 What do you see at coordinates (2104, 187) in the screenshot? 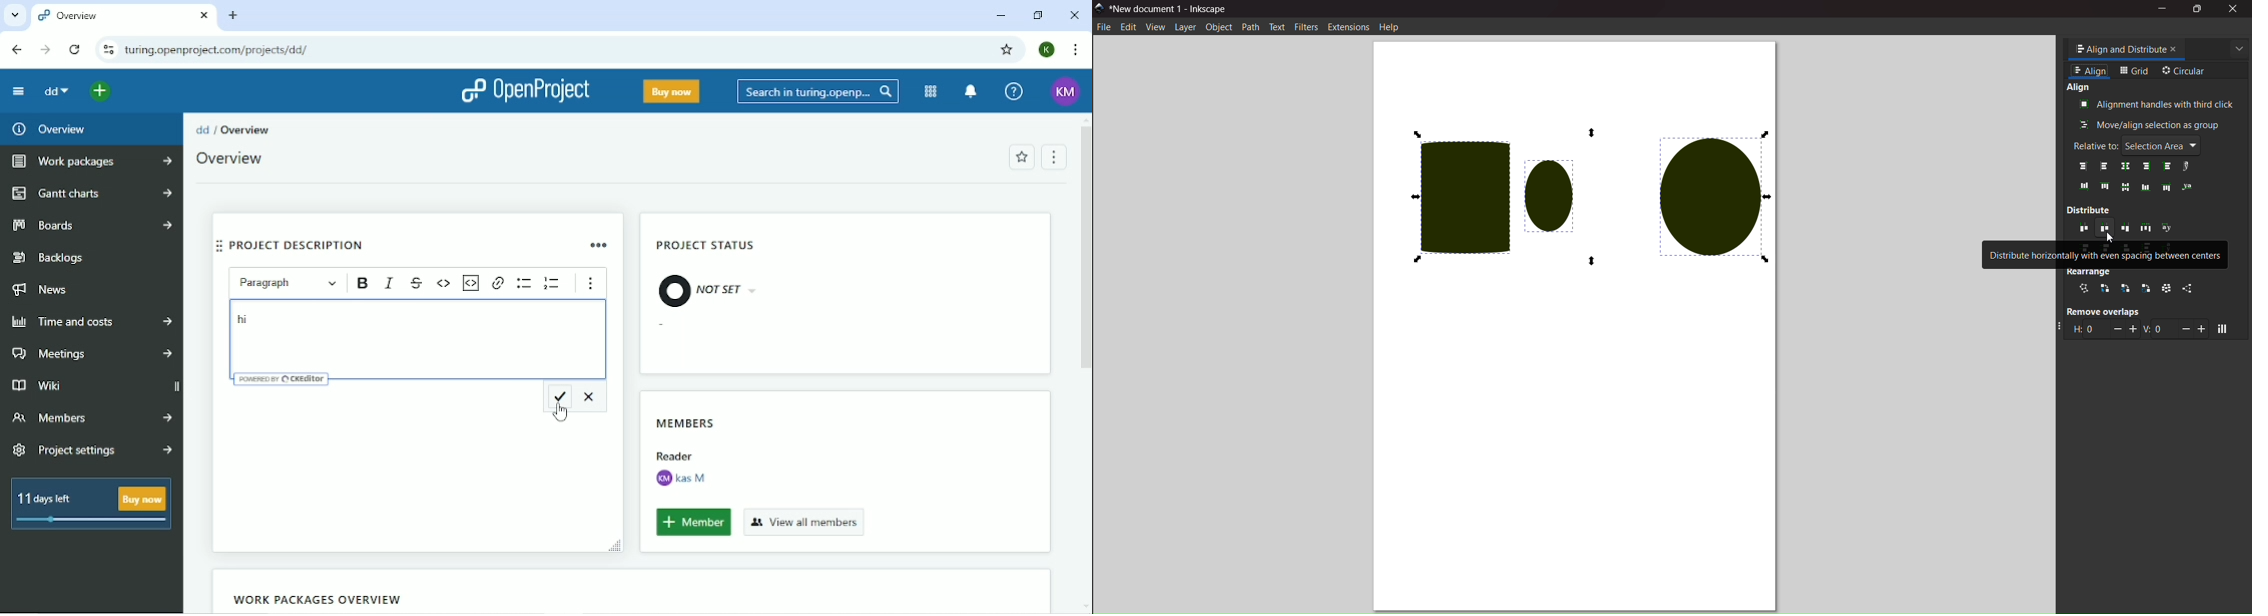
I see `top edges ` at bounding box center [2104, 187].